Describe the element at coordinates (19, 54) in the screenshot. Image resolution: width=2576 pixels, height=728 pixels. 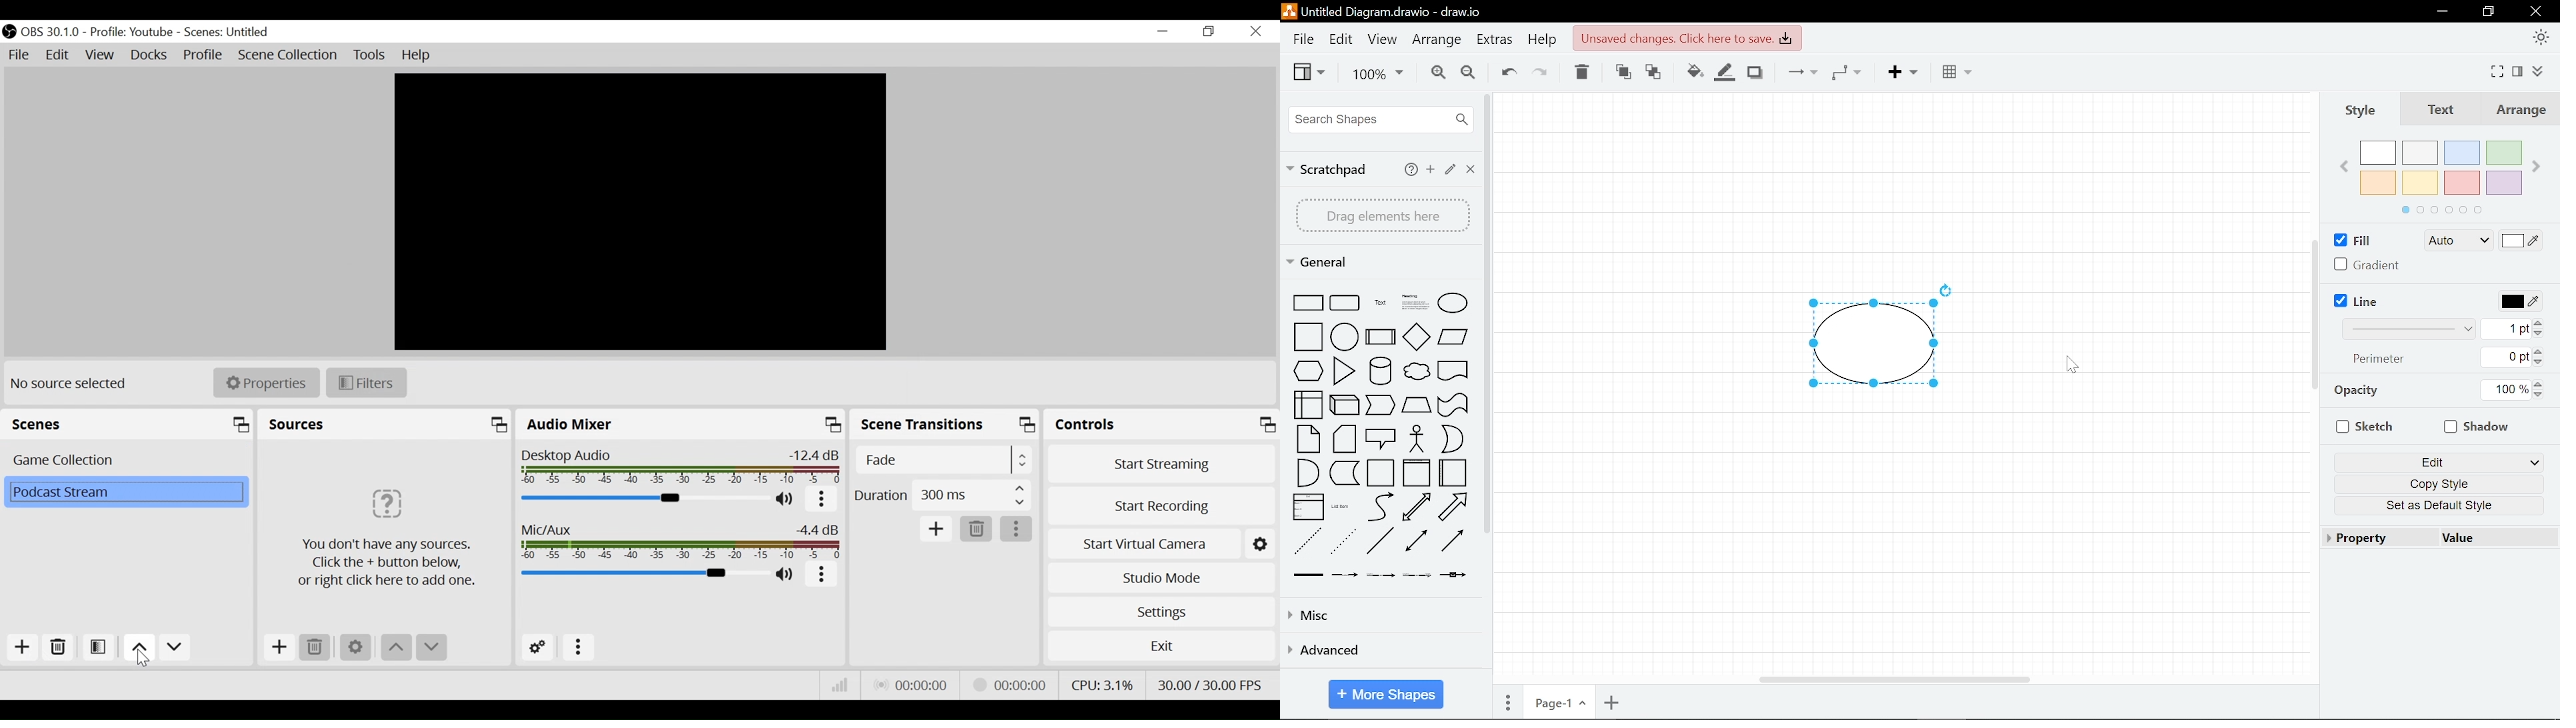
I see `File` at that location.